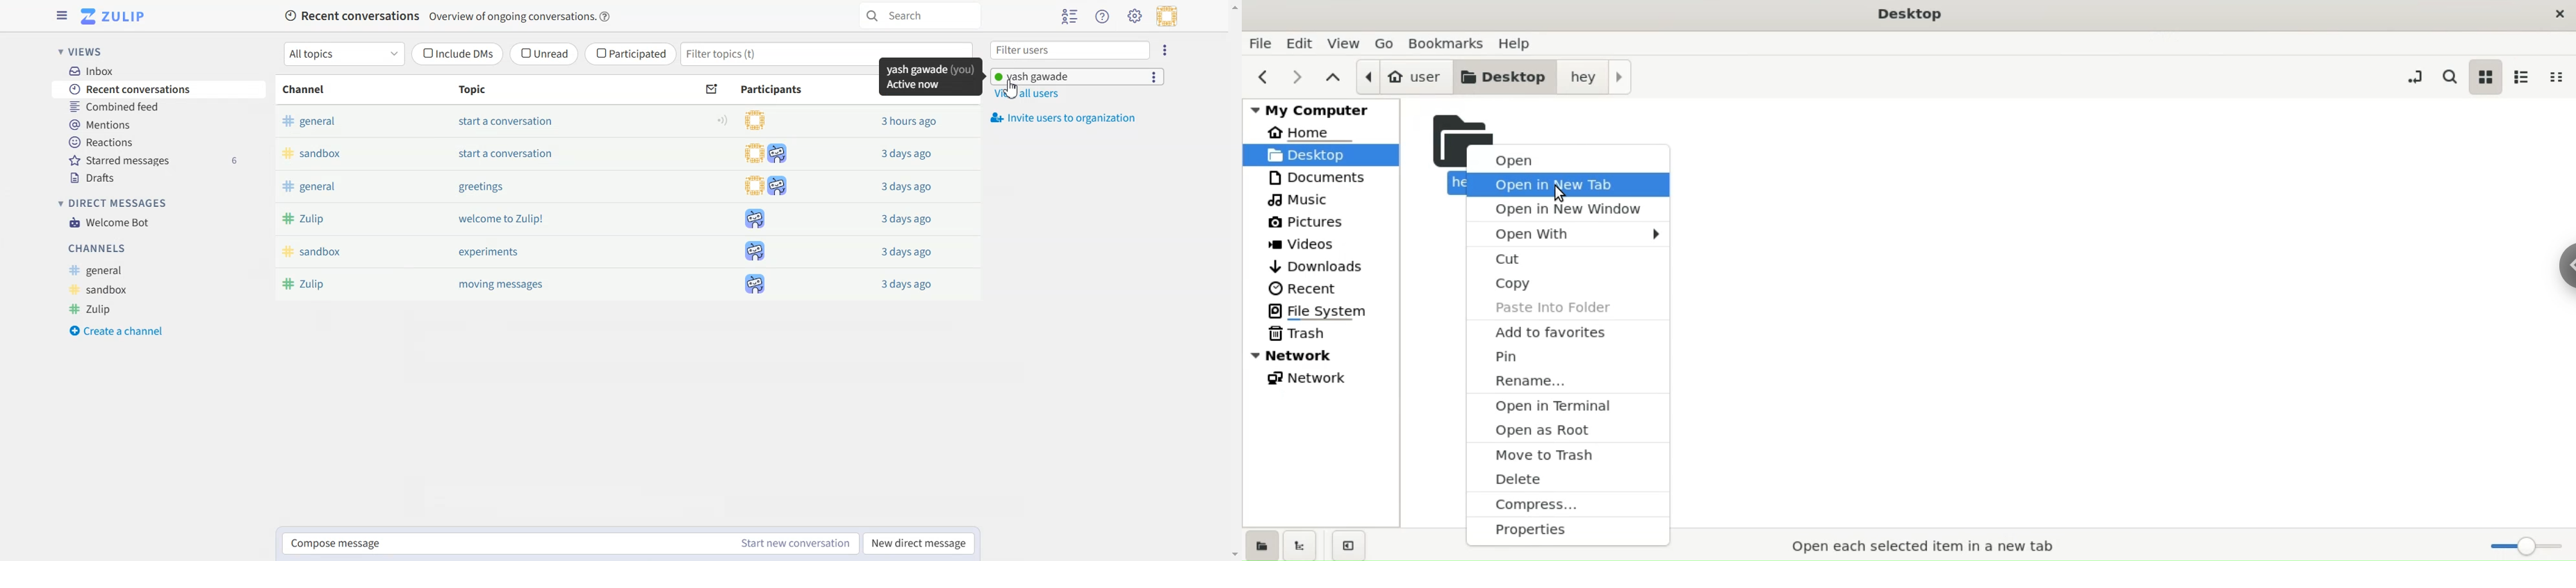 The width and height of the screenshot is (2576, 588). I want to click on 3 days ago, so click(907, 187).